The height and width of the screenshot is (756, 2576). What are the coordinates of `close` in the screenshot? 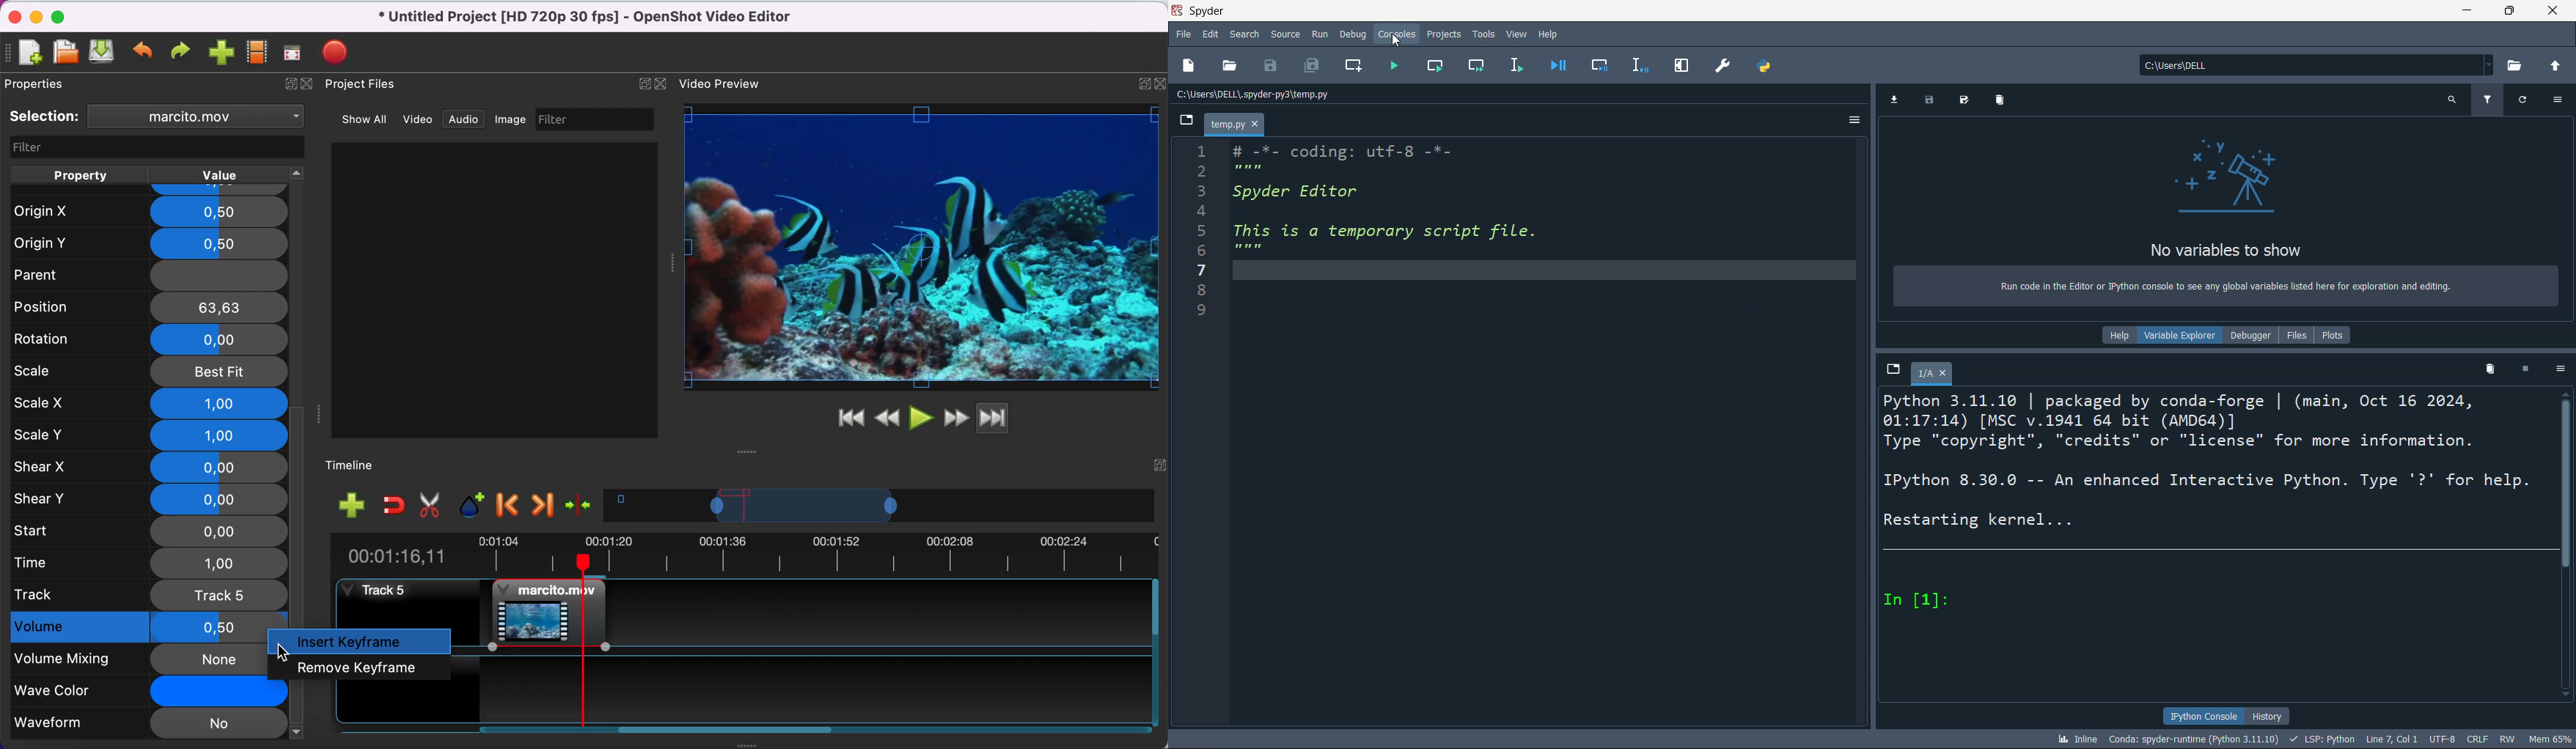 It's located at (2551, 11).